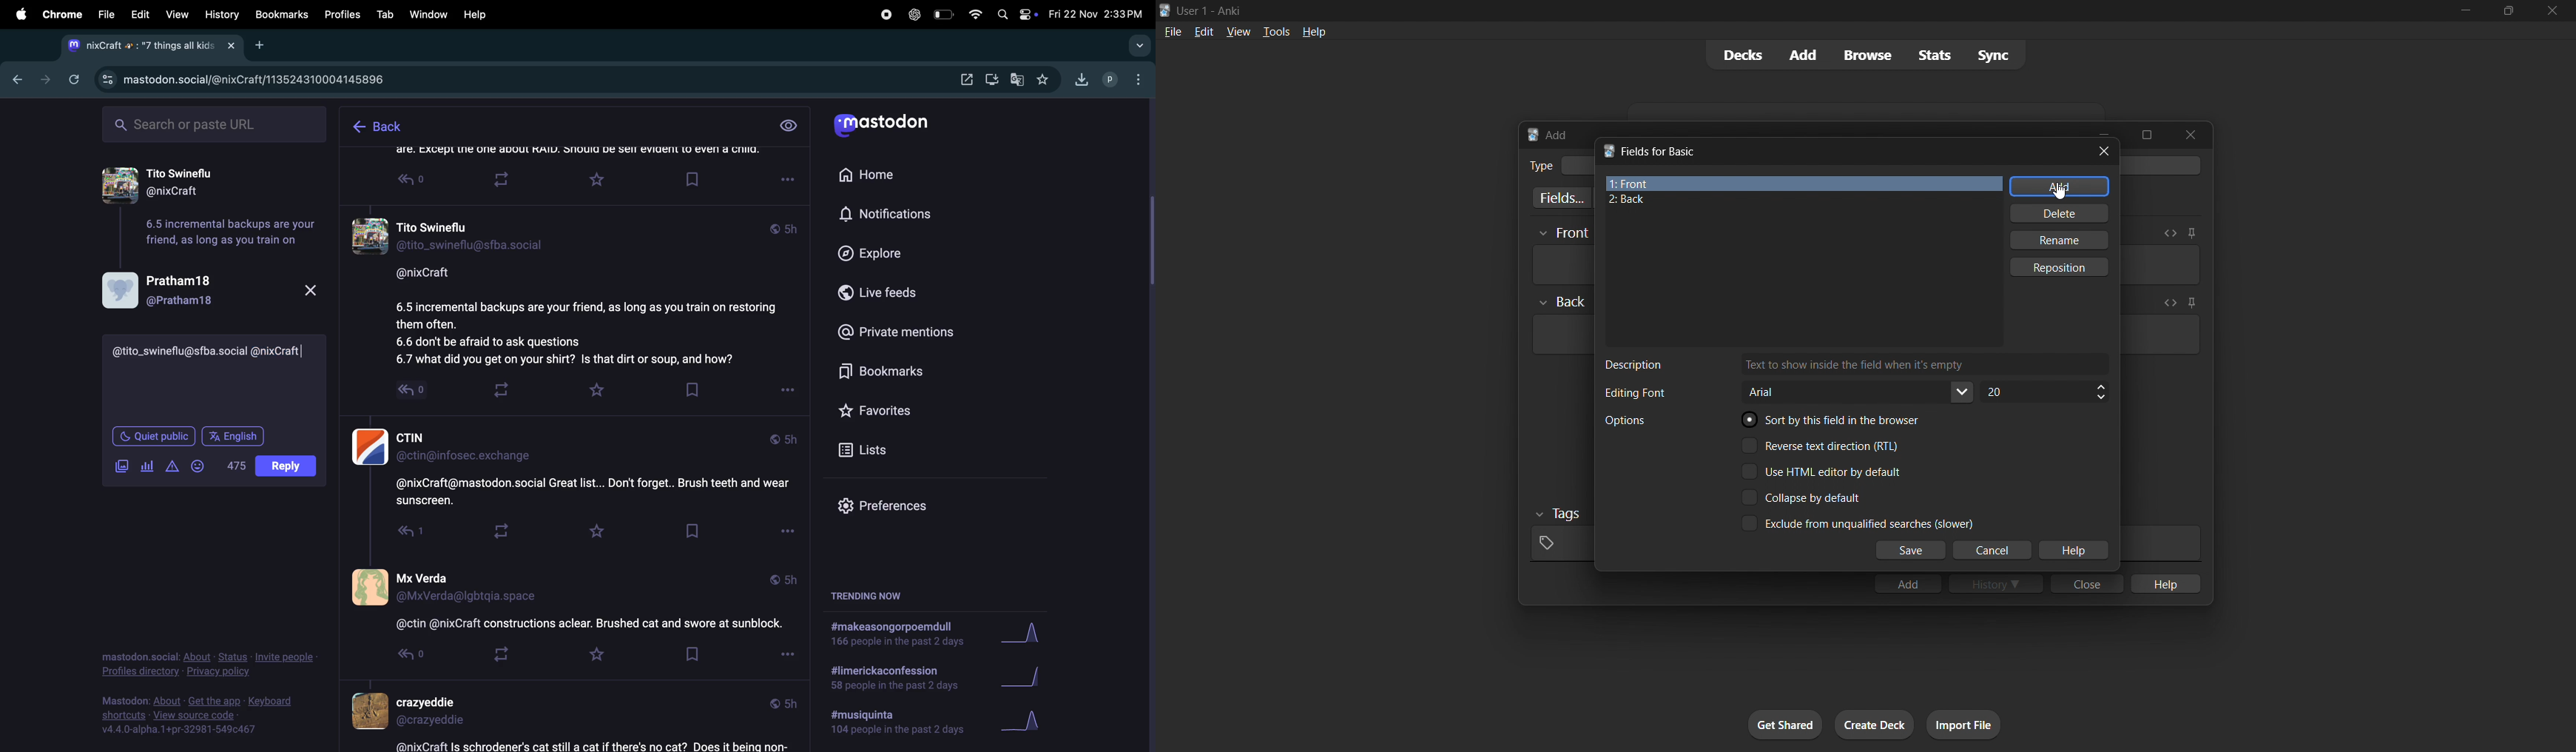  I want to click on customize fields, so click(1559, 198).